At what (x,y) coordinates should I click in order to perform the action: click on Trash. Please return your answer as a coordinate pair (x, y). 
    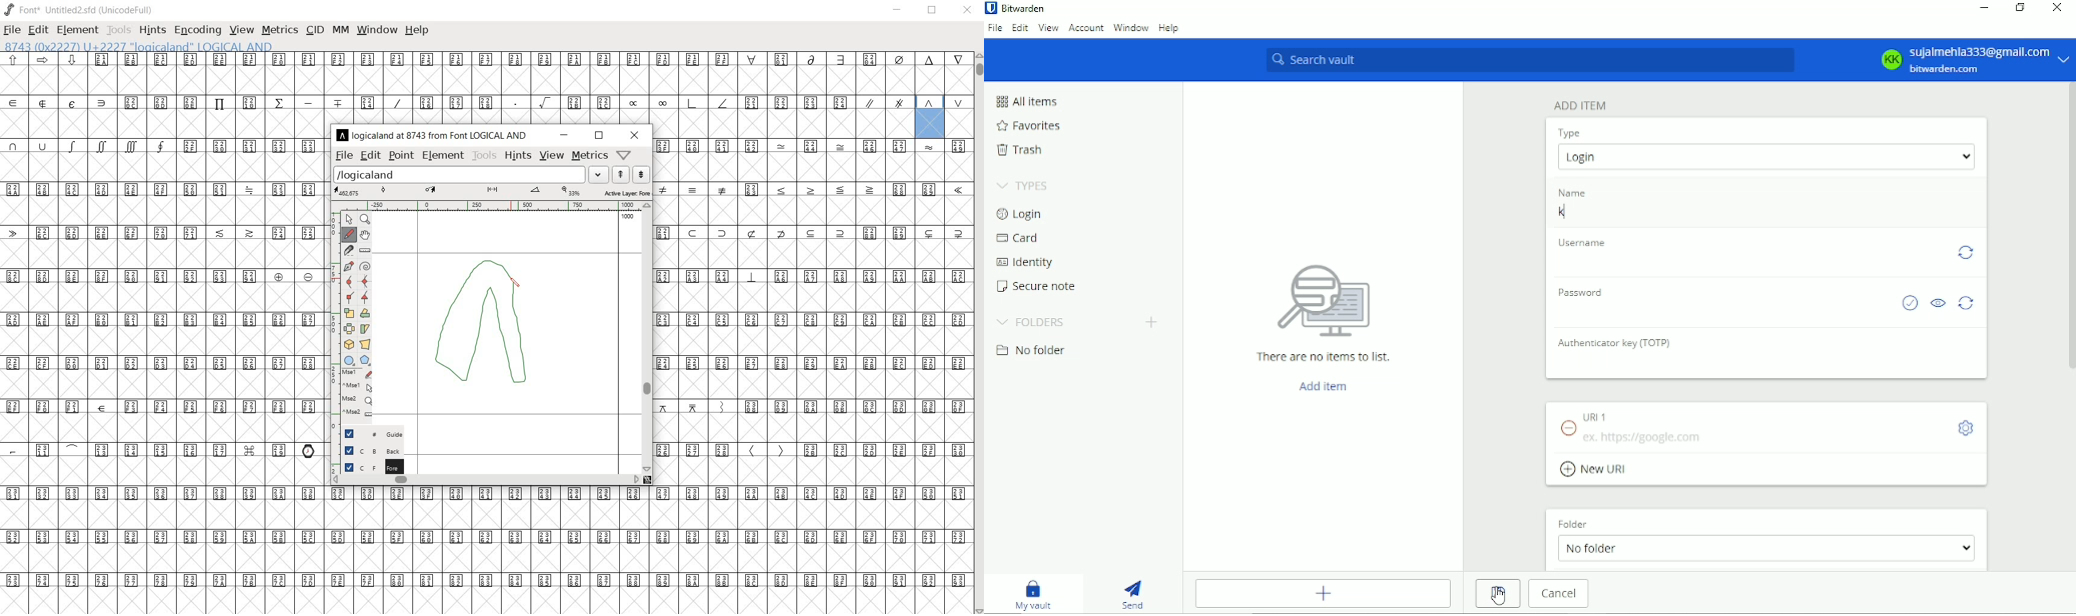
    Looking at the image, I should click on (1022, 150).